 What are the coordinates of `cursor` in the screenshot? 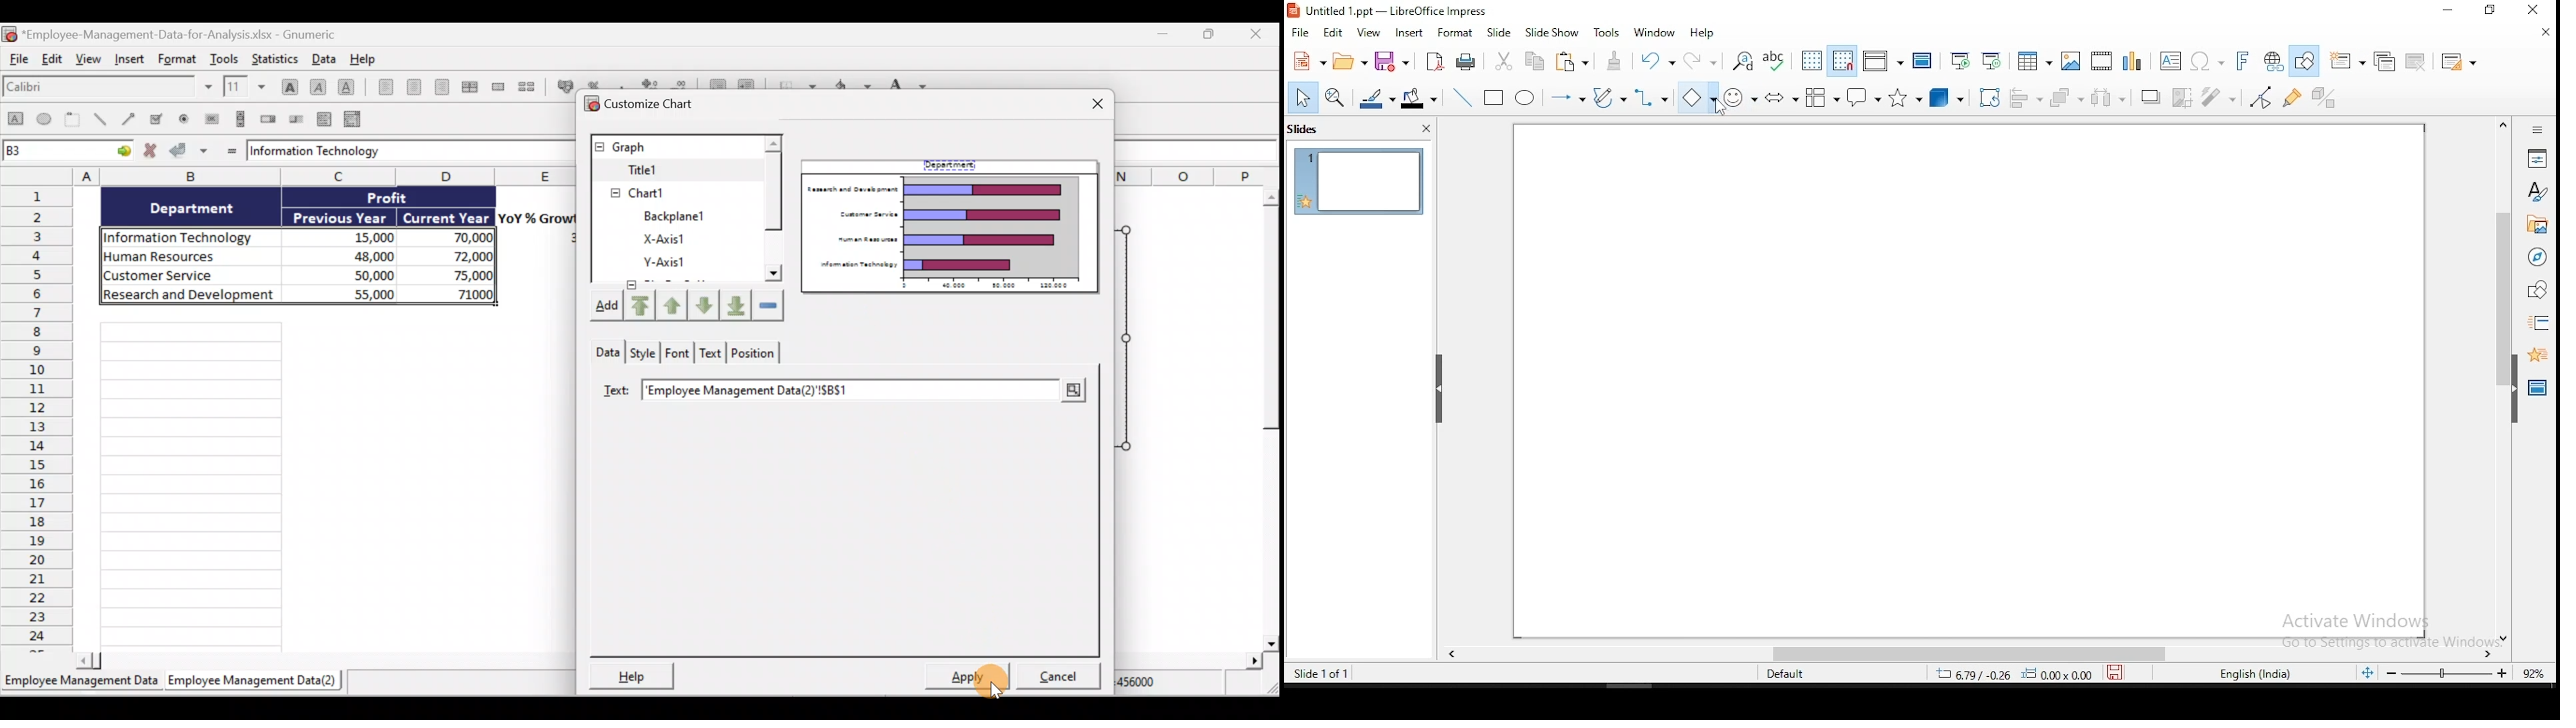 It's located at (995, 690).